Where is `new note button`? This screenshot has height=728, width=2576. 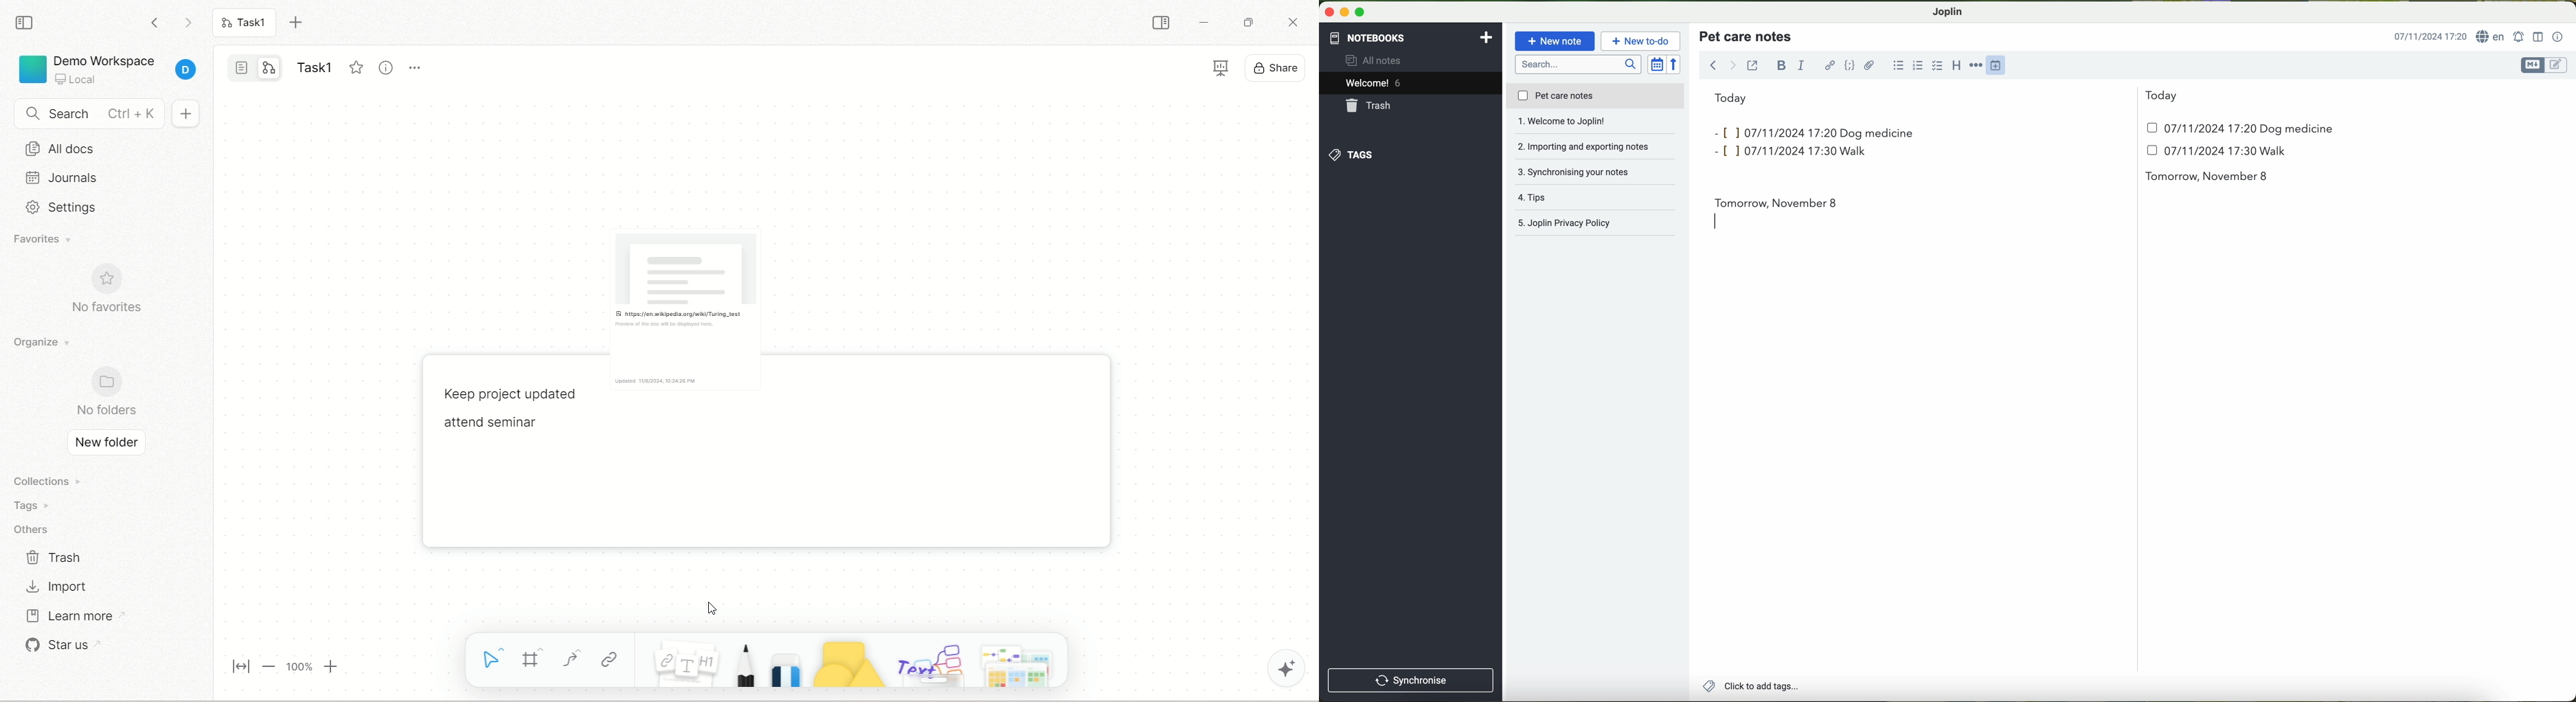
new note button is located at coordinates (1555, 41).